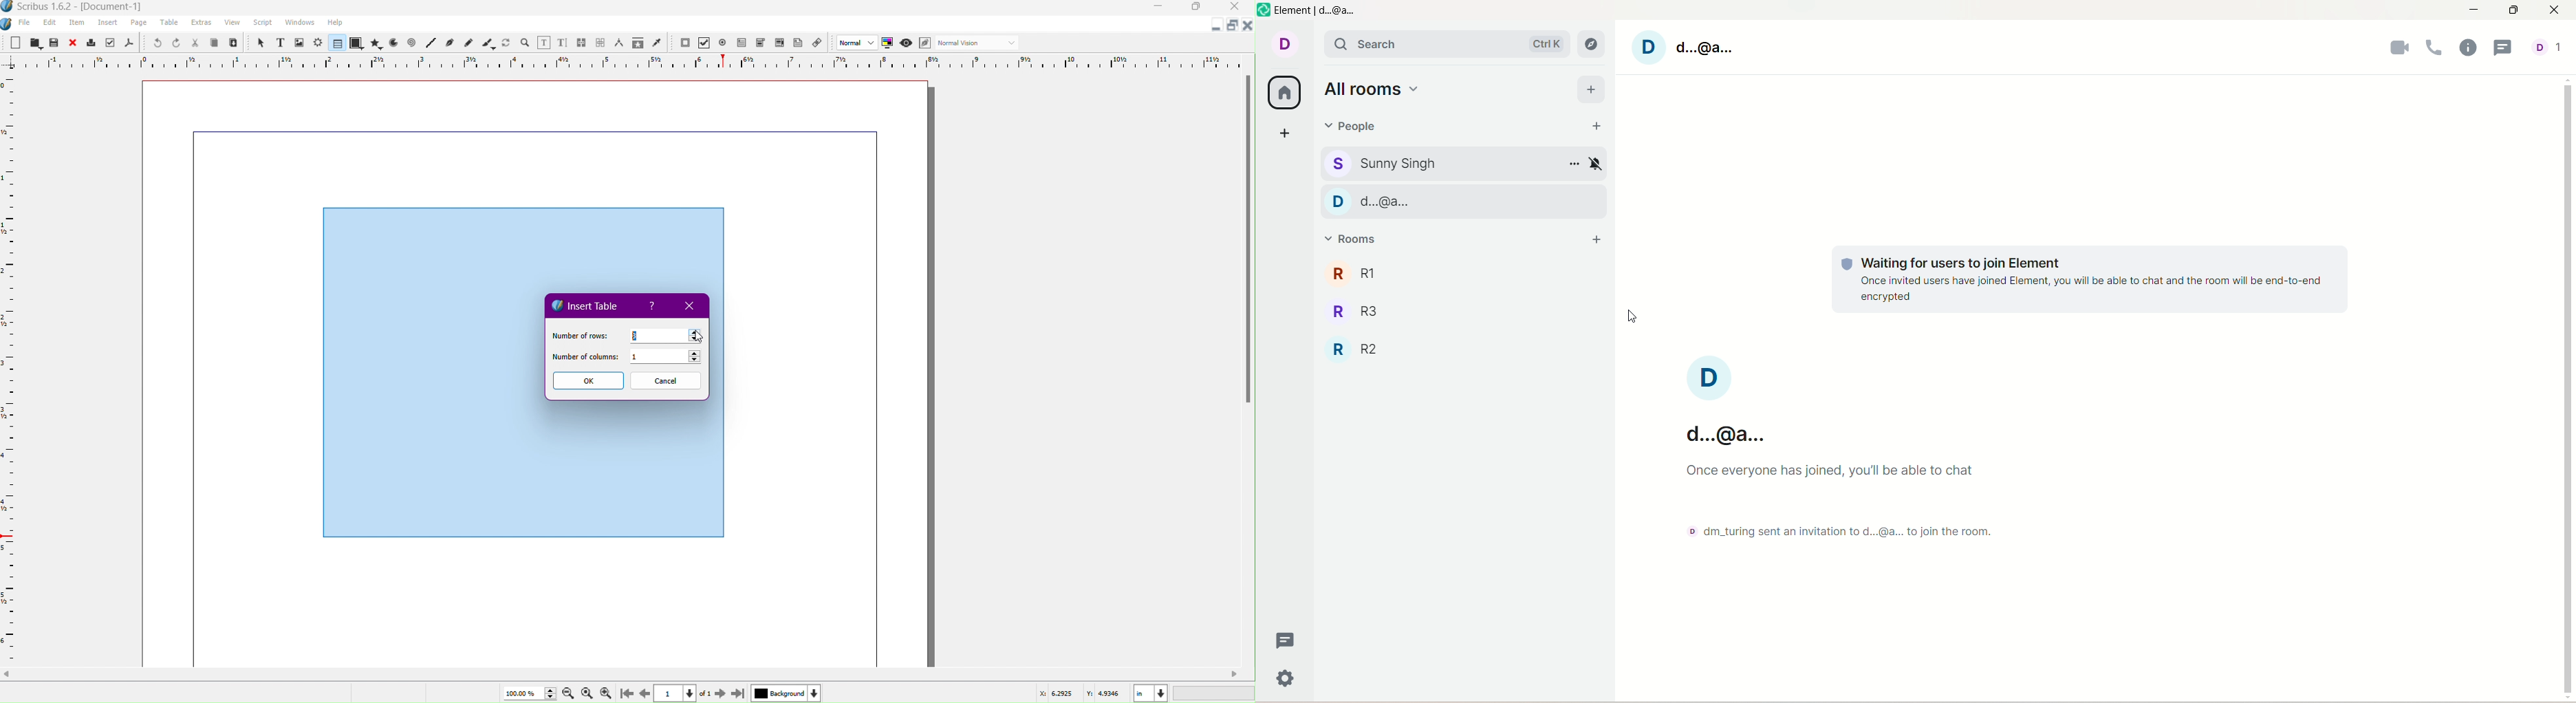  What do you see at coordinates (1464, 310) in the screenshot?
I see `R3` at bounding box center [1464, 310].